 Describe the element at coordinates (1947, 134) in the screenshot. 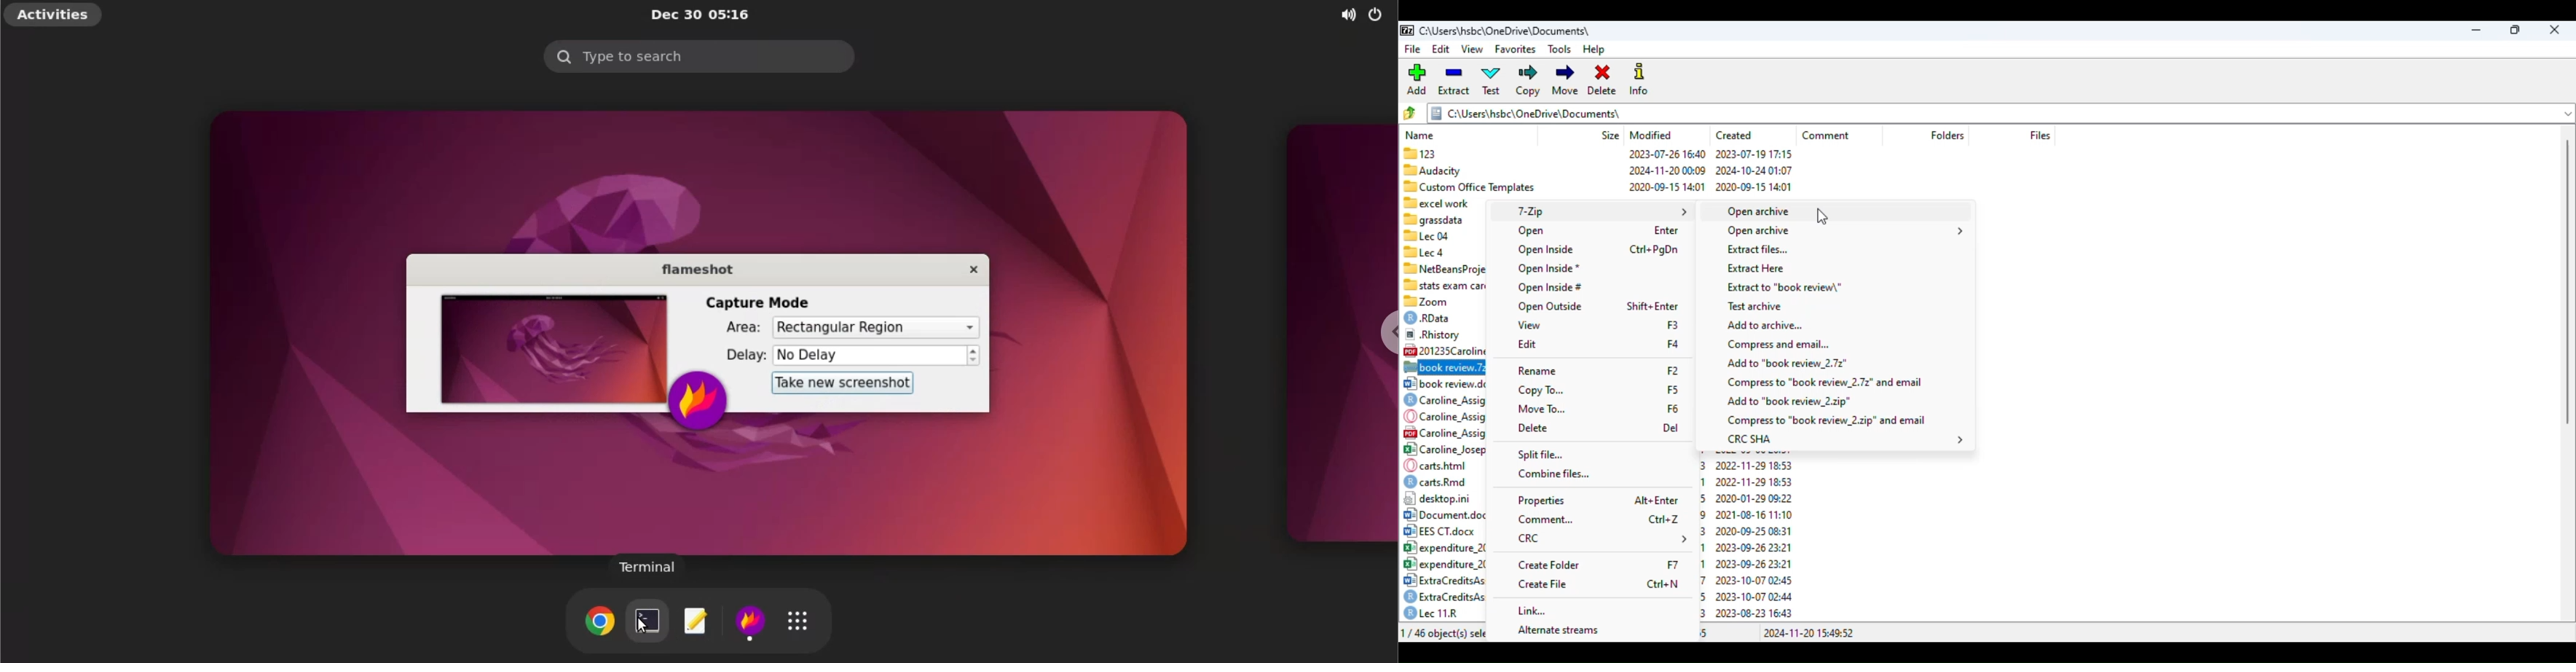

I see `folders` at that location.